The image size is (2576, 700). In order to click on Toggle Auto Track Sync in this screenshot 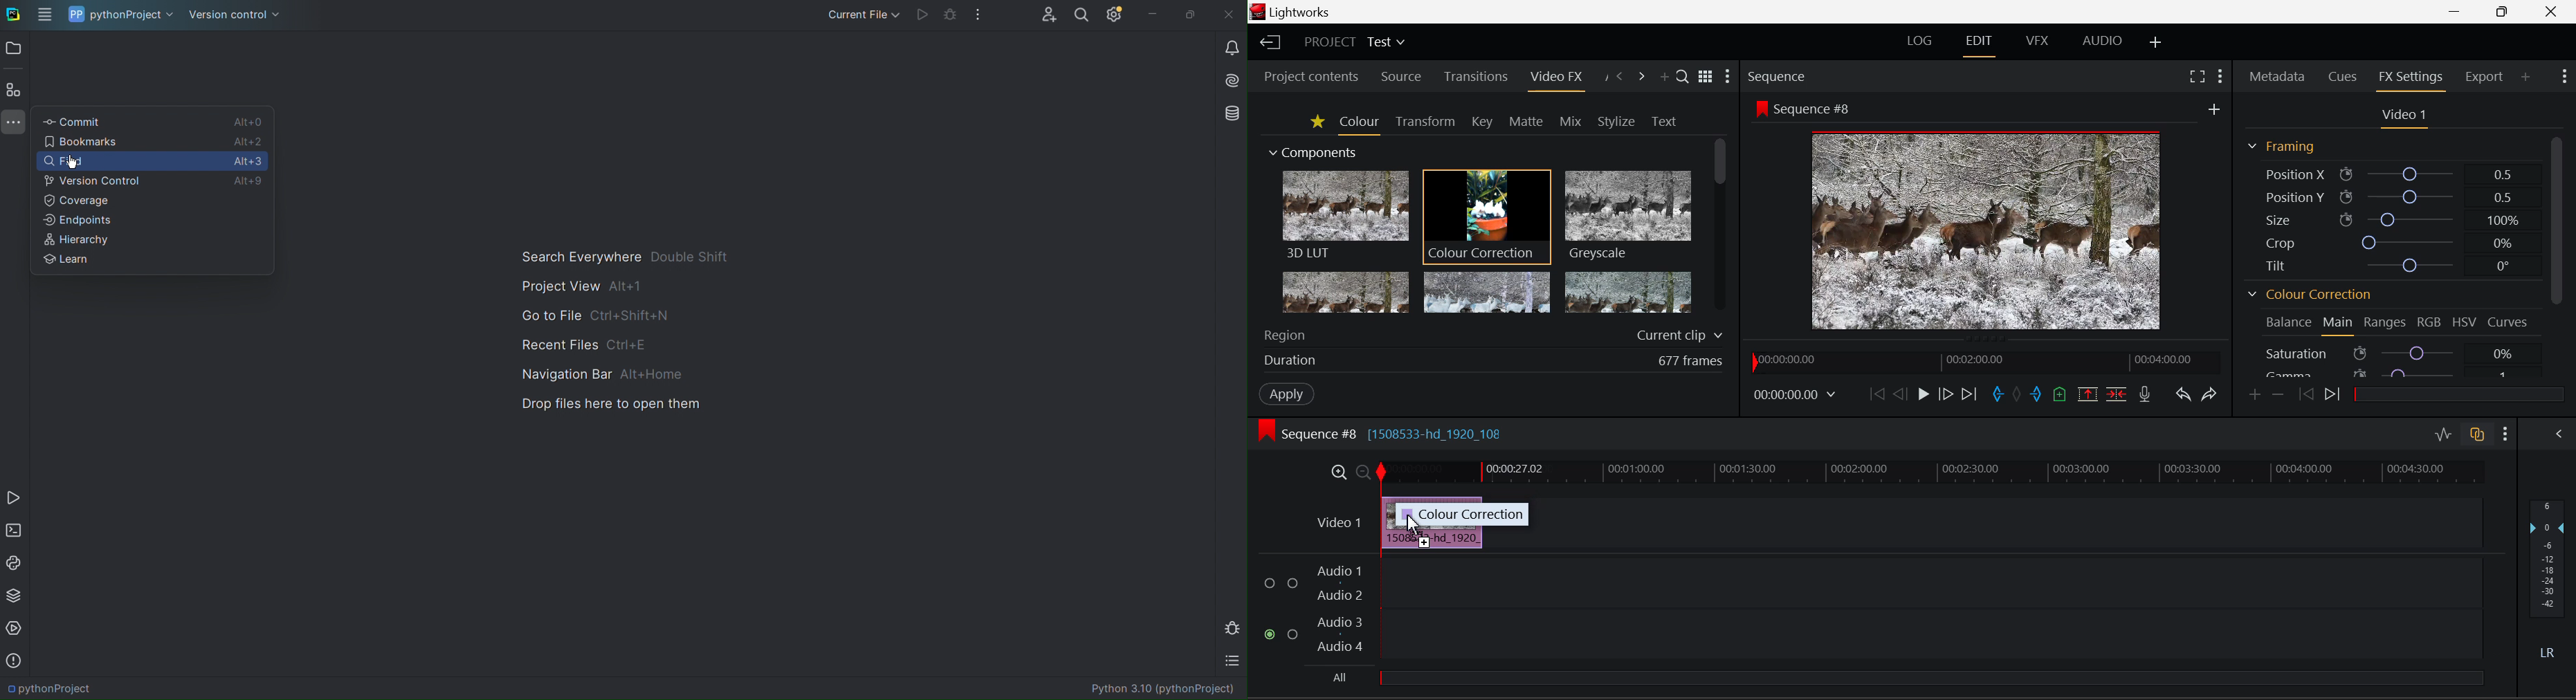, I will do `click(2477, 436)`.